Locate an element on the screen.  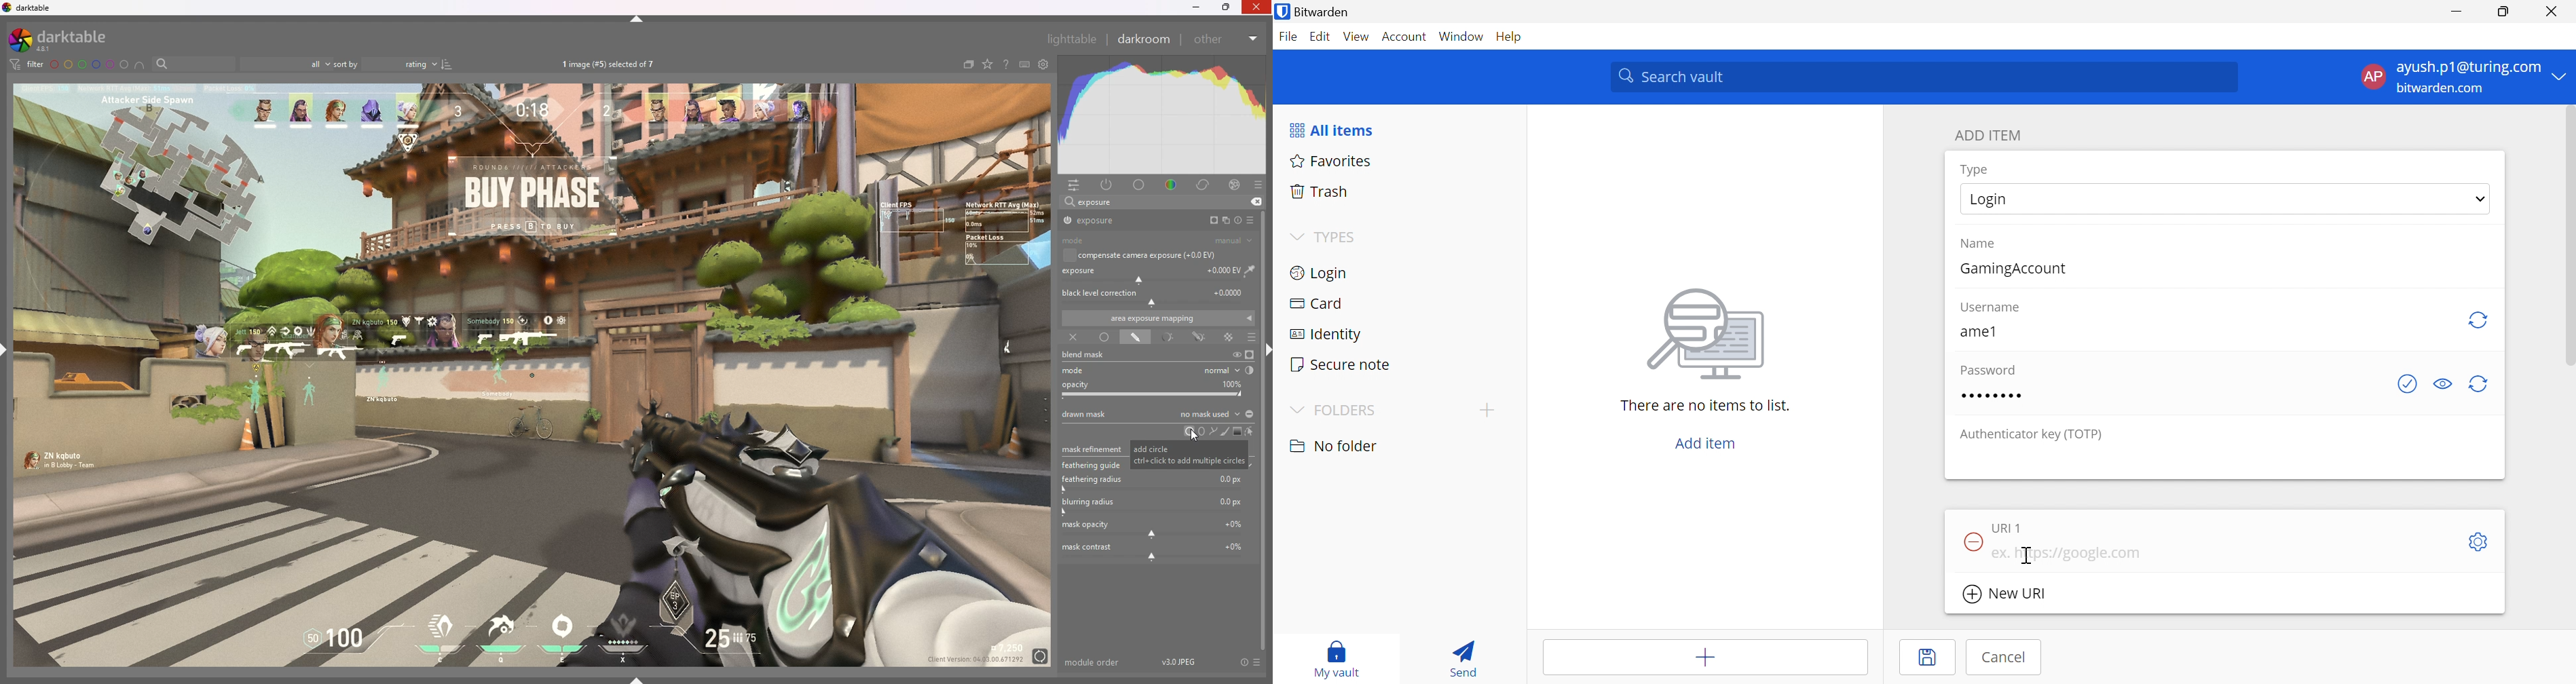
other is located at coordinates (1227, 39).